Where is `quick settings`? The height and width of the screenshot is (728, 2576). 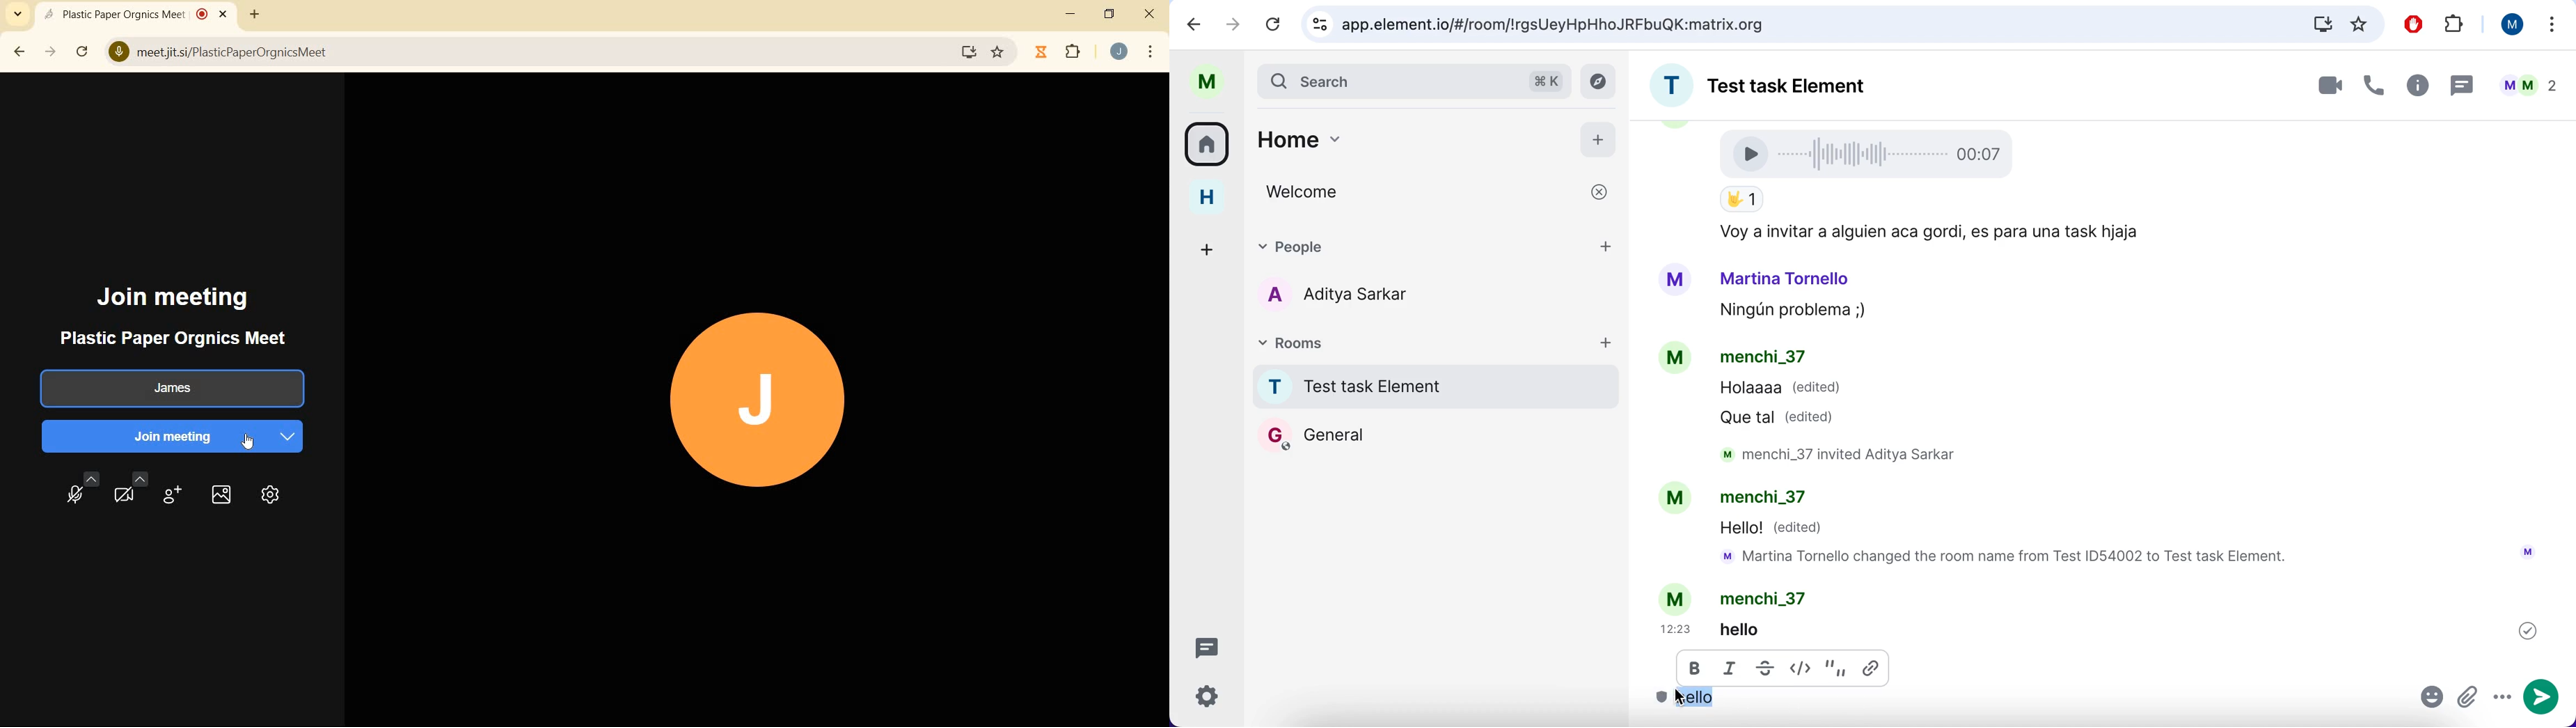 quick settings is located at coordinates (1215, 700).